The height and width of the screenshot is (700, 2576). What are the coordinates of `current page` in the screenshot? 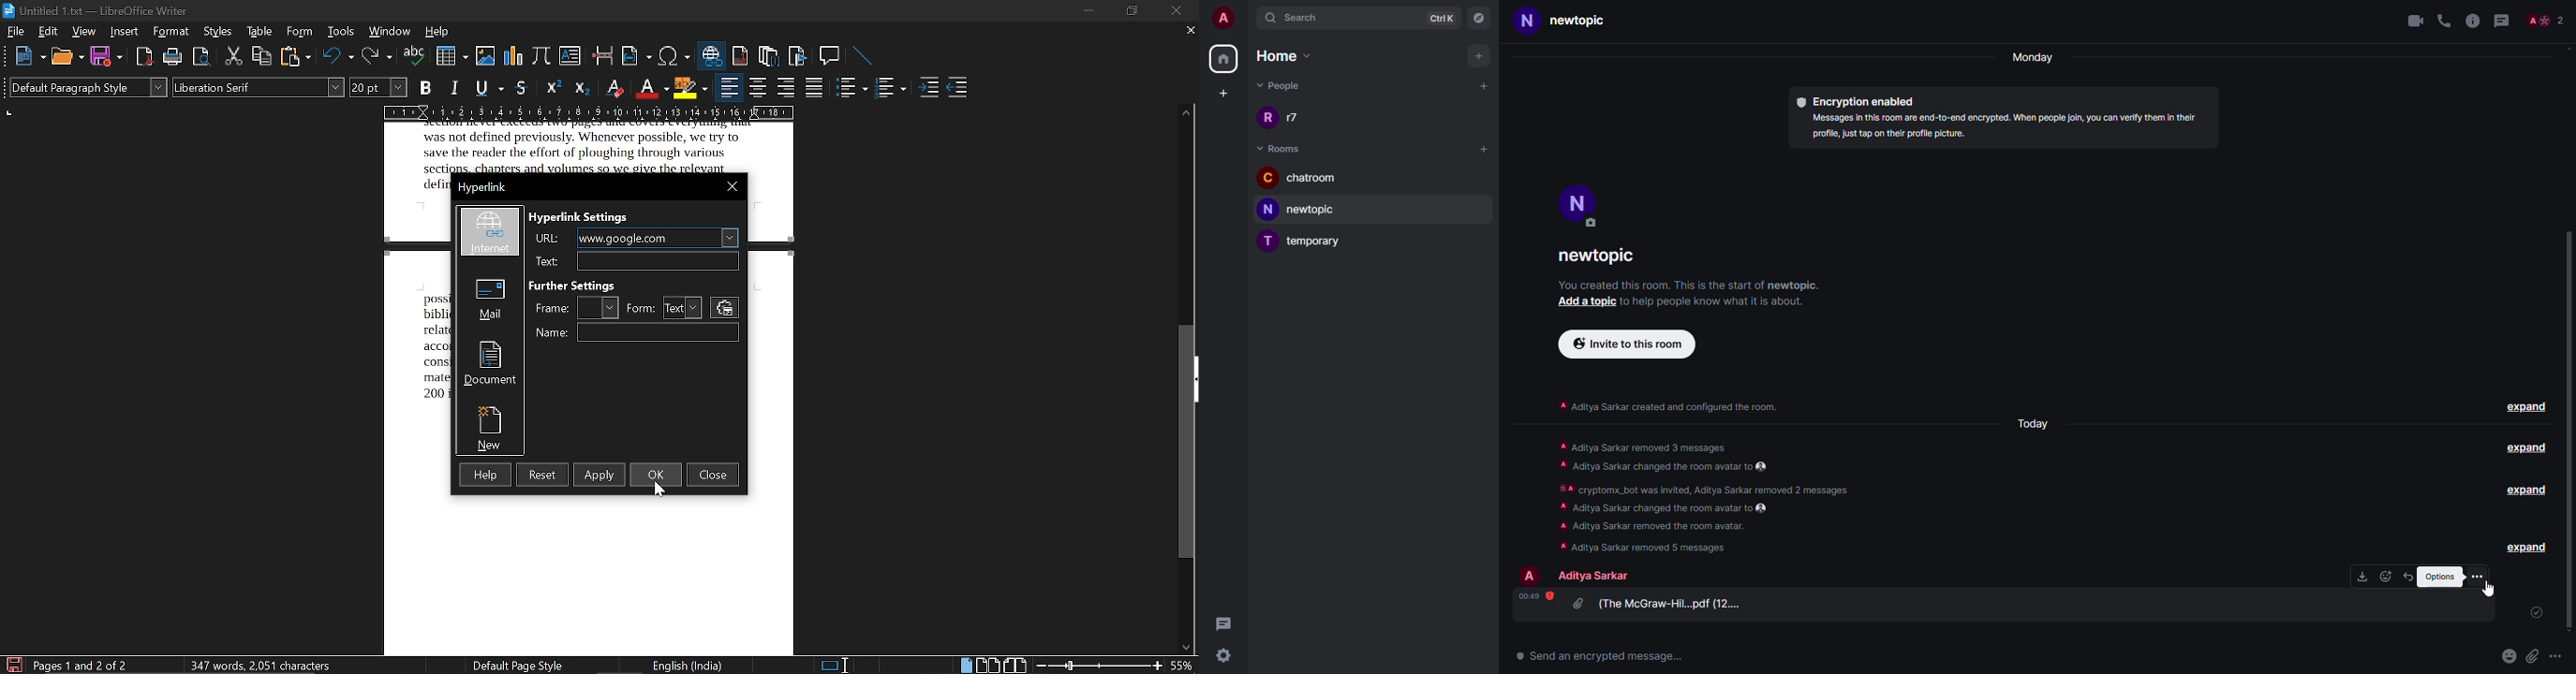 It's located at (81, 665).